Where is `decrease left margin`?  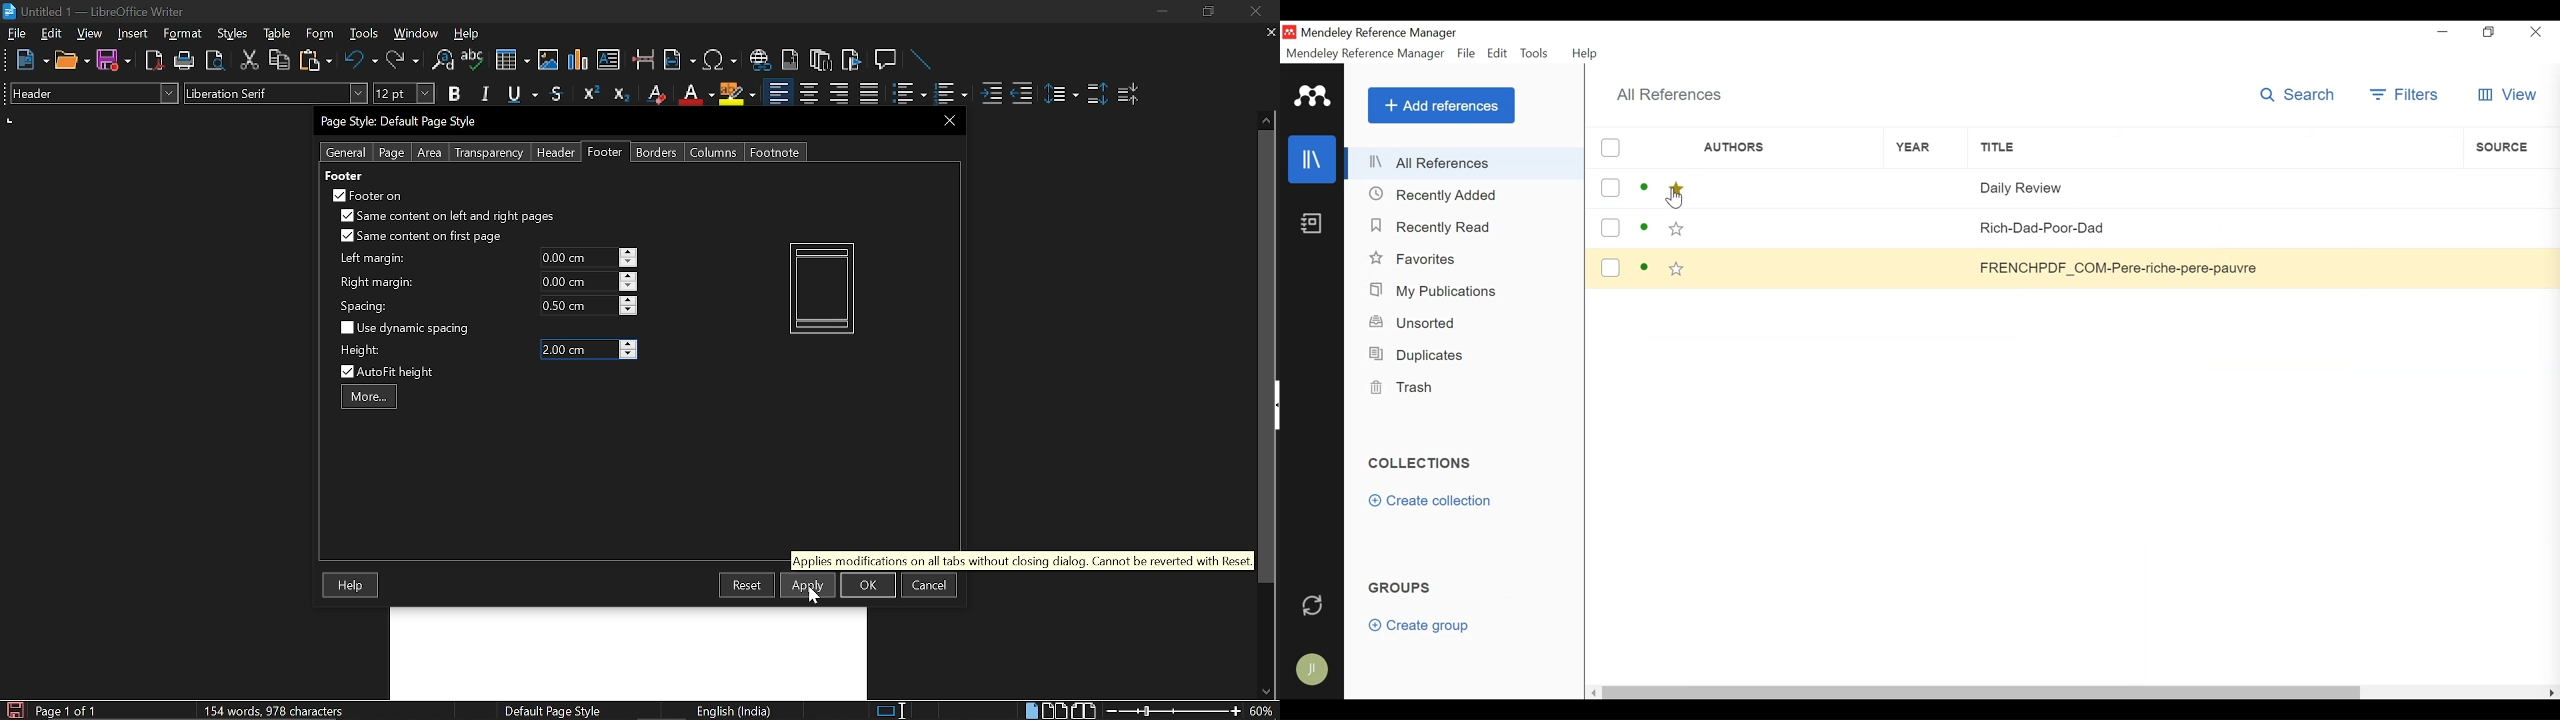
decrease left margin is located at coordinates (629, 263).